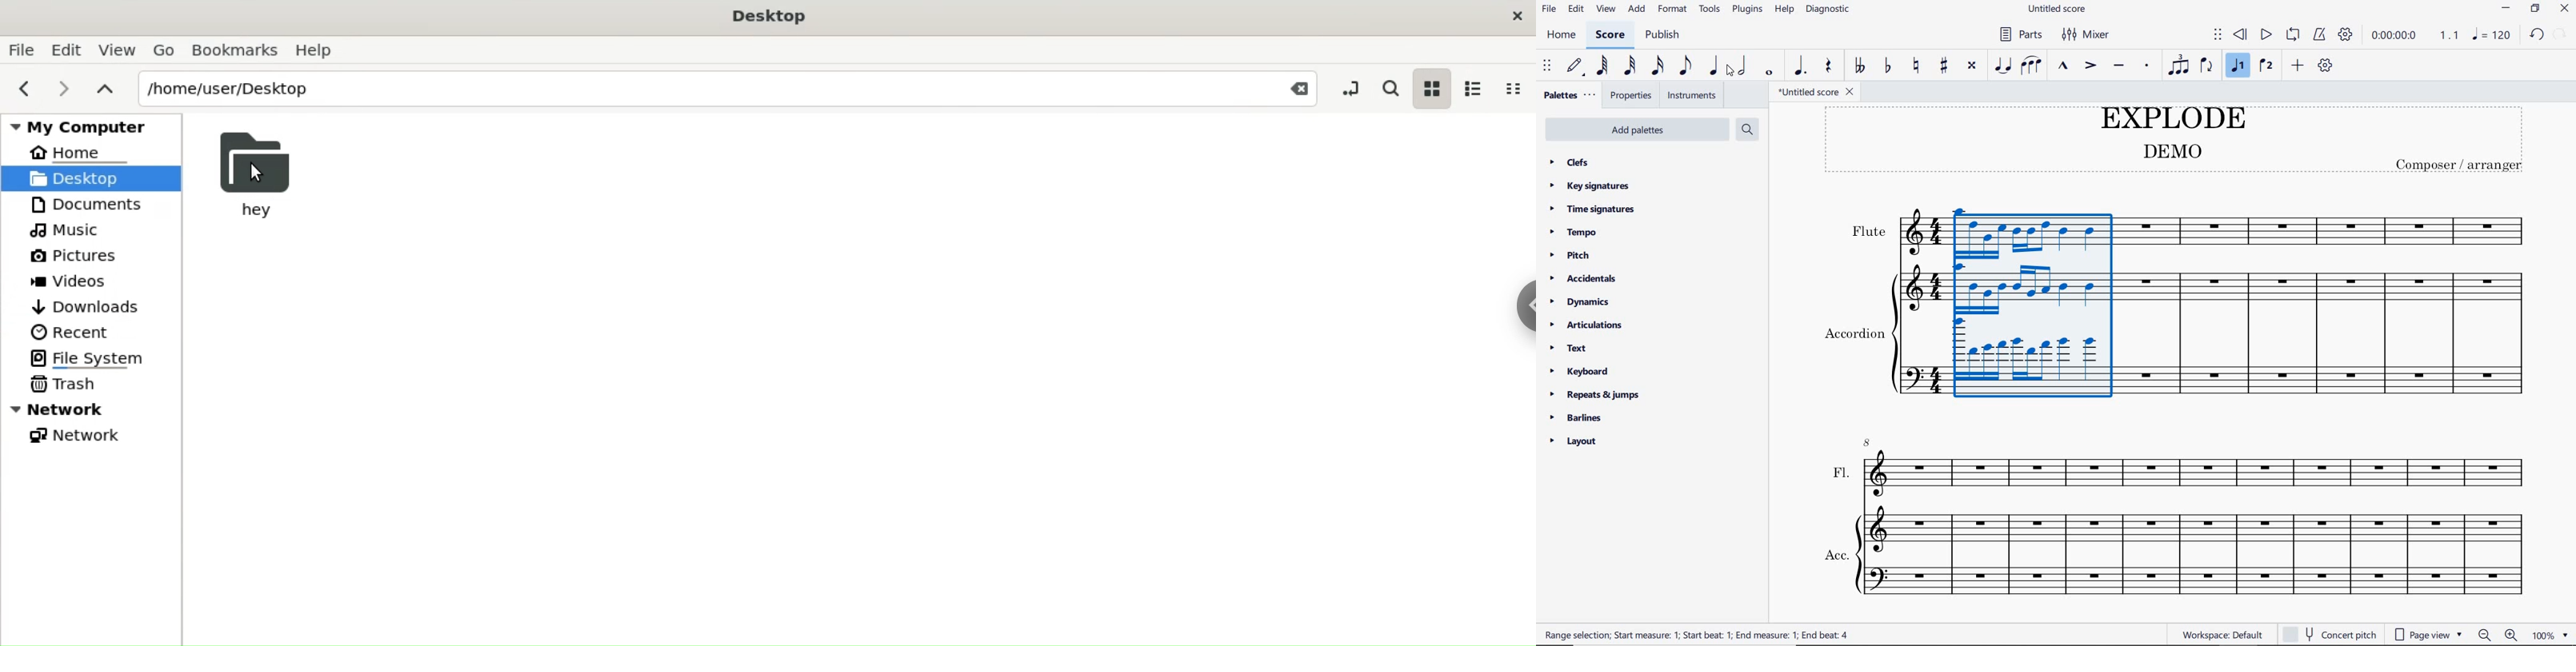 The image size is (2576, 672). What do you see at coordinates (2179, 64) in the screenshot?
I see `tuplet` at bounding box center [2179, 64].